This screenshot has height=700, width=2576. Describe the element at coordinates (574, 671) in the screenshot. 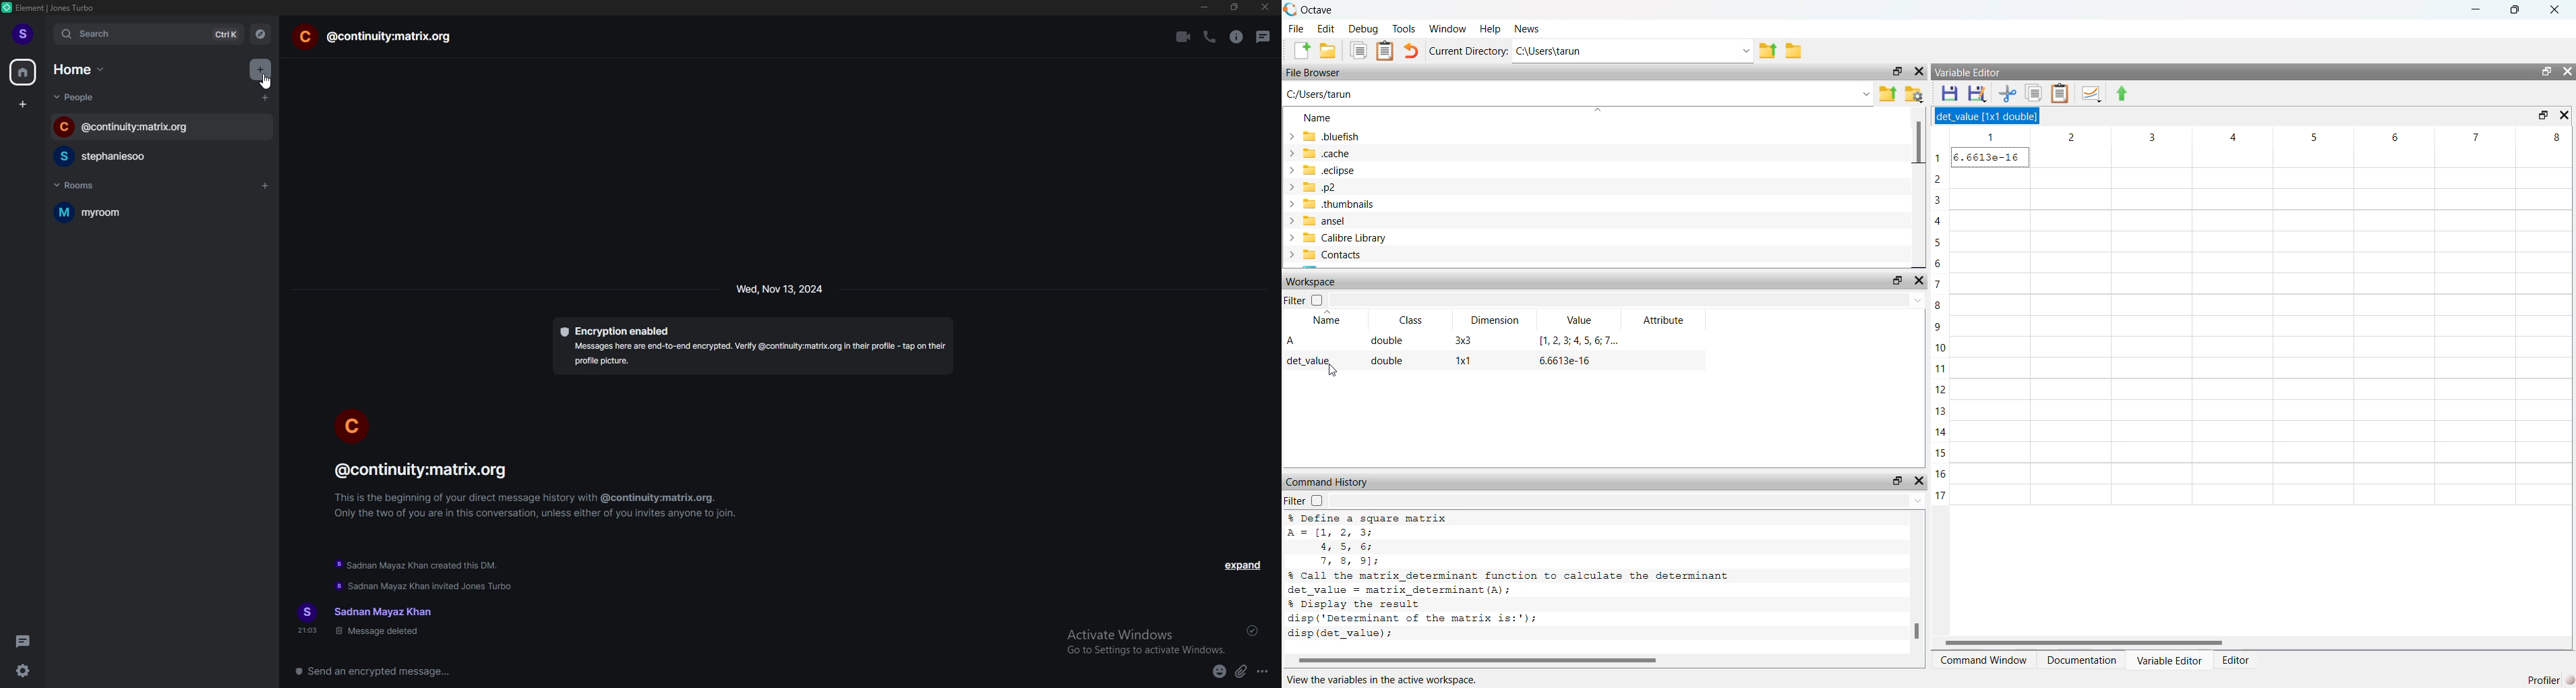

I see `message input` at that location.